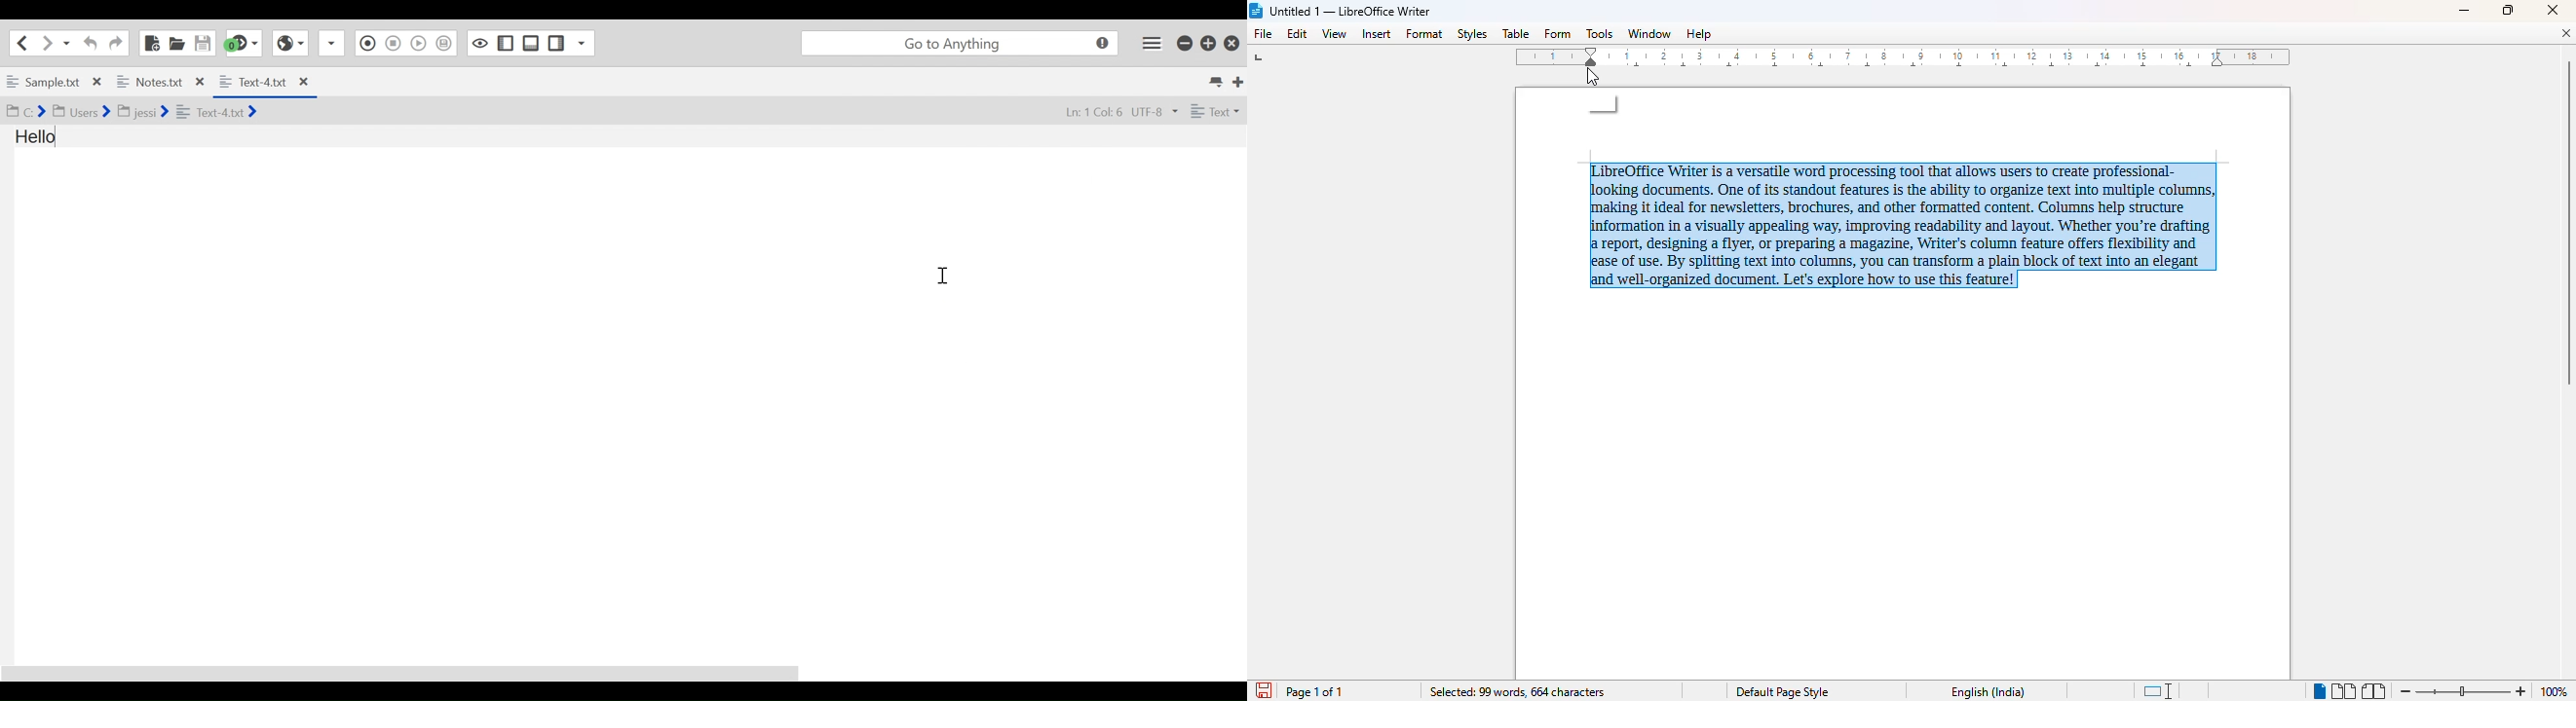  What do you see at coordinates (392, 43) in the screenshot?
I see `Stop Recording Macro` at bounding box center [392, 43].